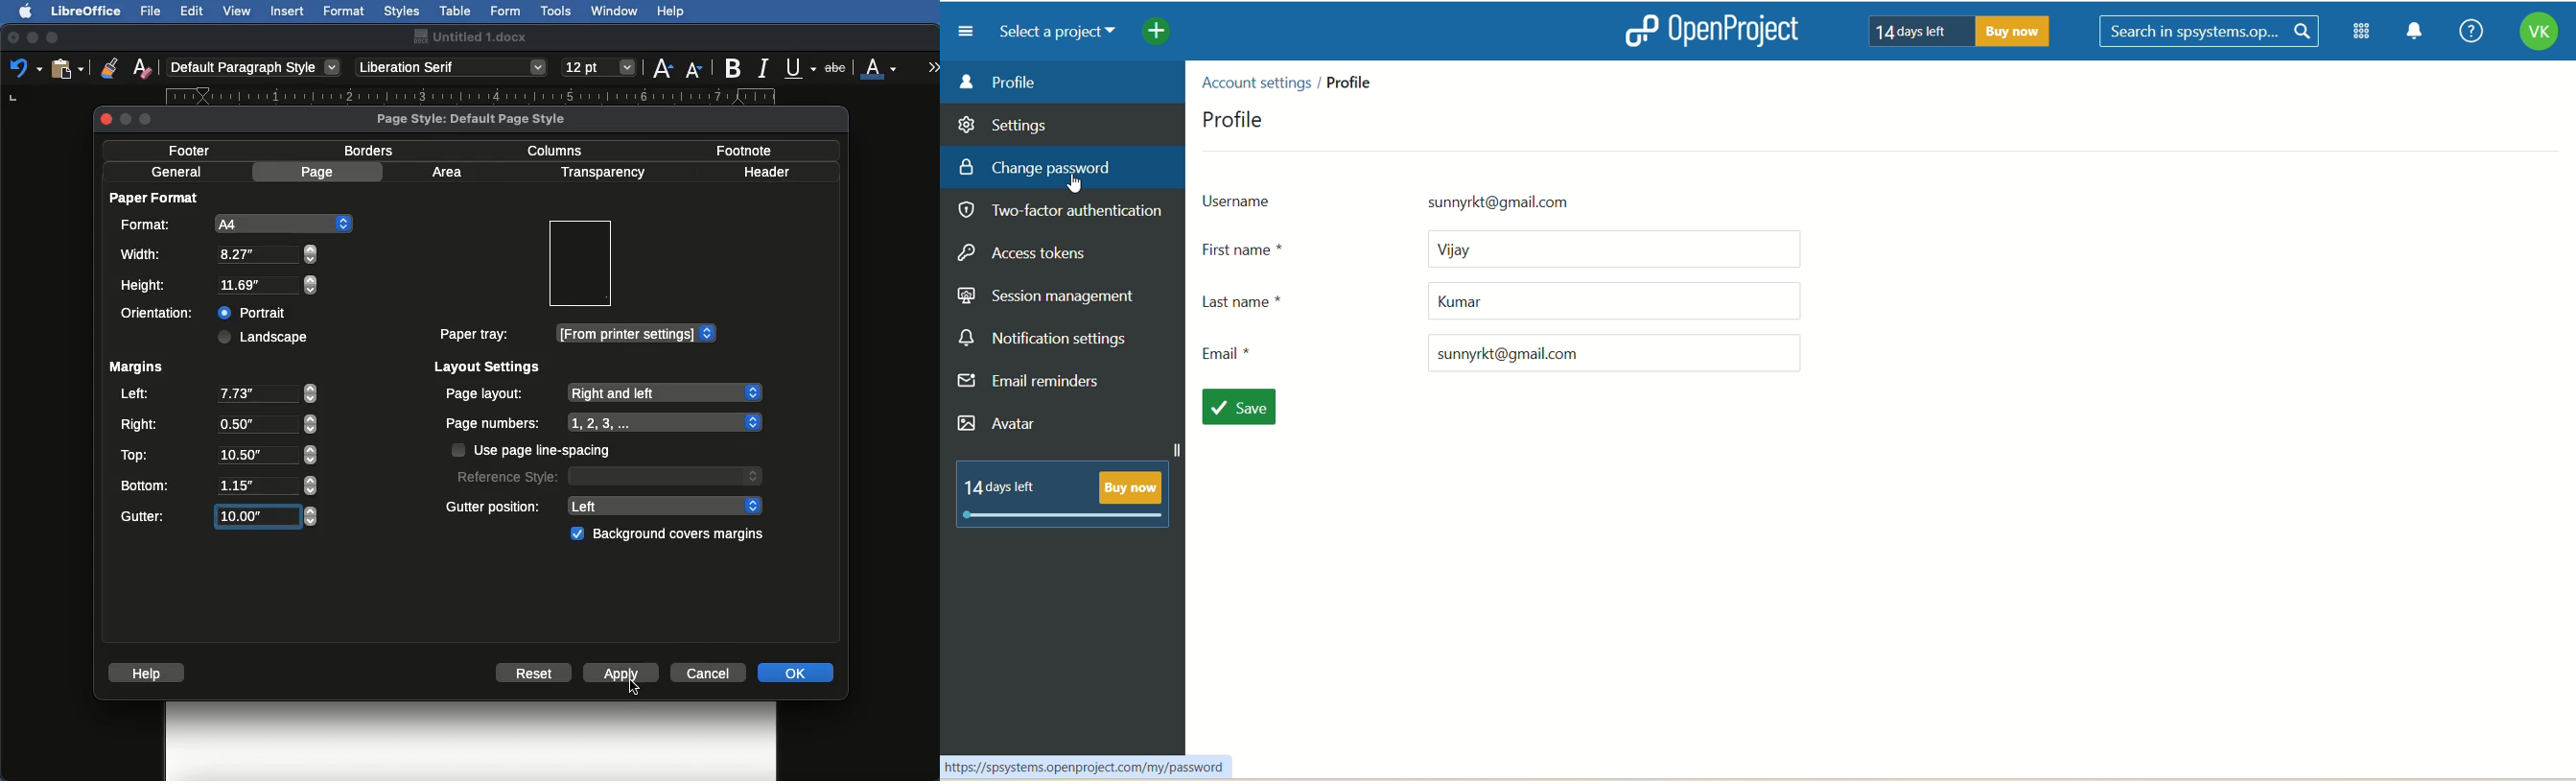 This screenshot has height=784, width=2576. What do you see at coordinates (2212, 32) in the screenshot?
I see `search` at bounding box center [2212, 32].